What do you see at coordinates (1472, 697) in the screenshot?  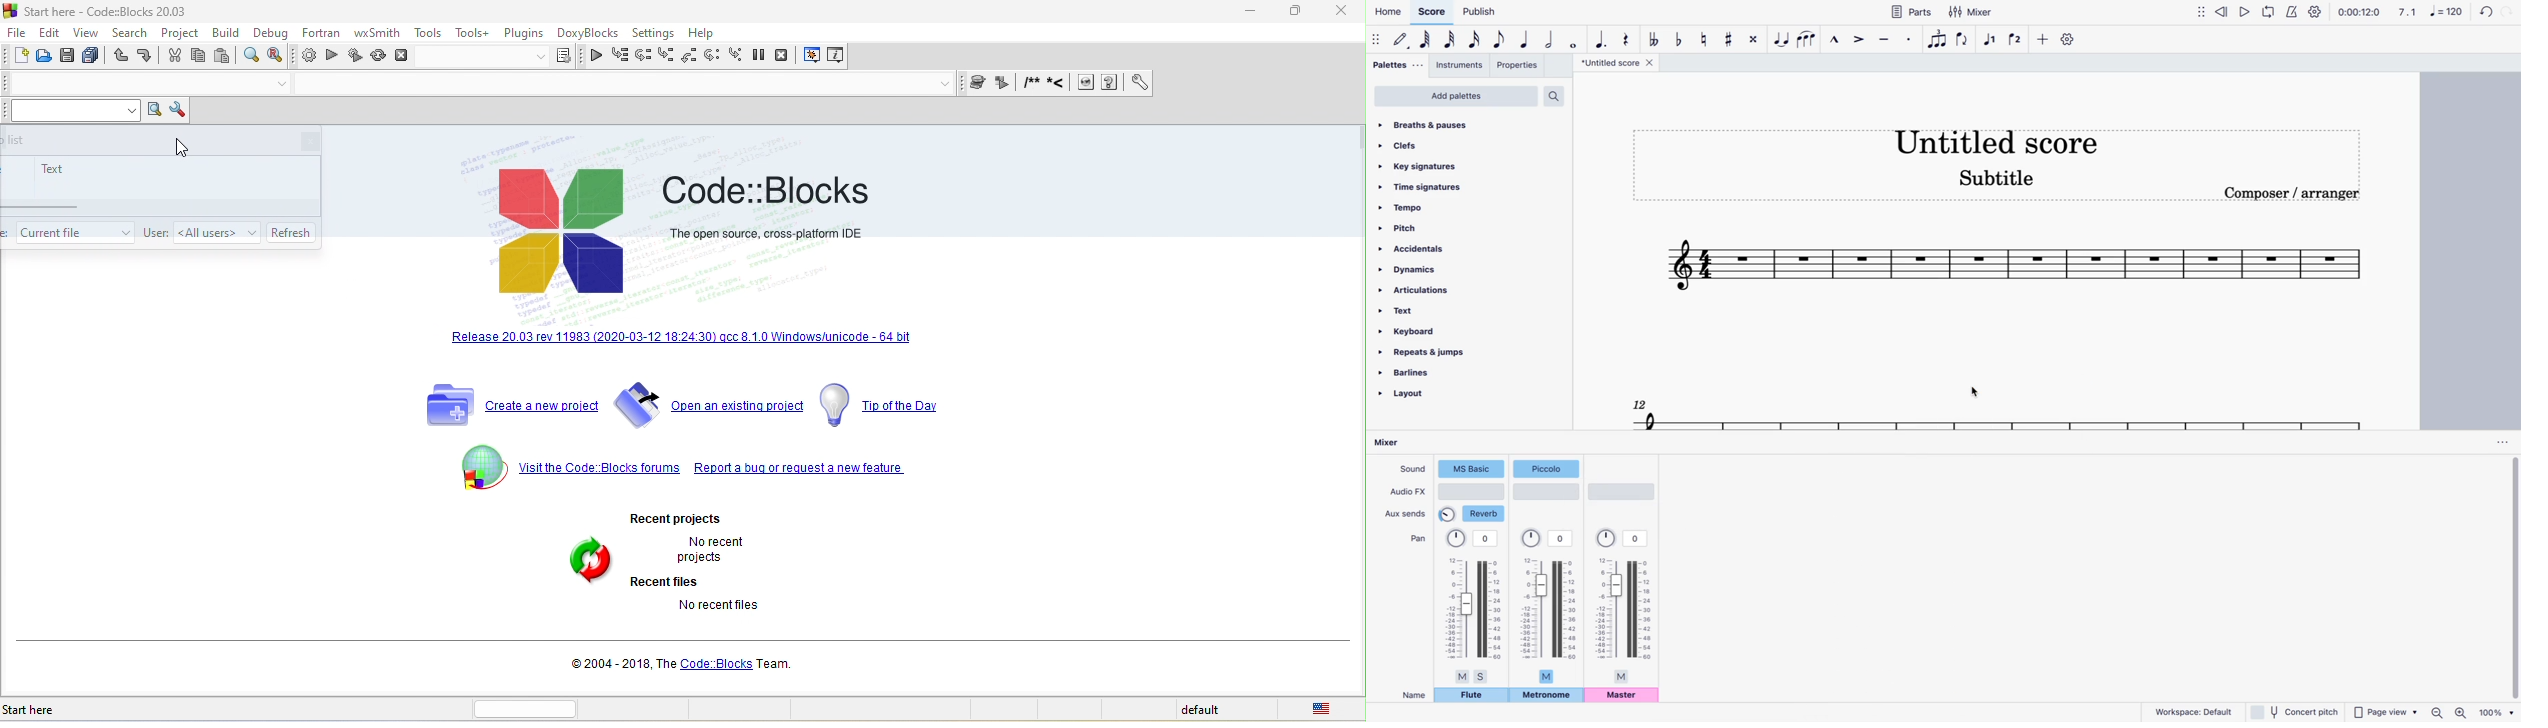 I see `flute` at bounding box center [1472, 697].